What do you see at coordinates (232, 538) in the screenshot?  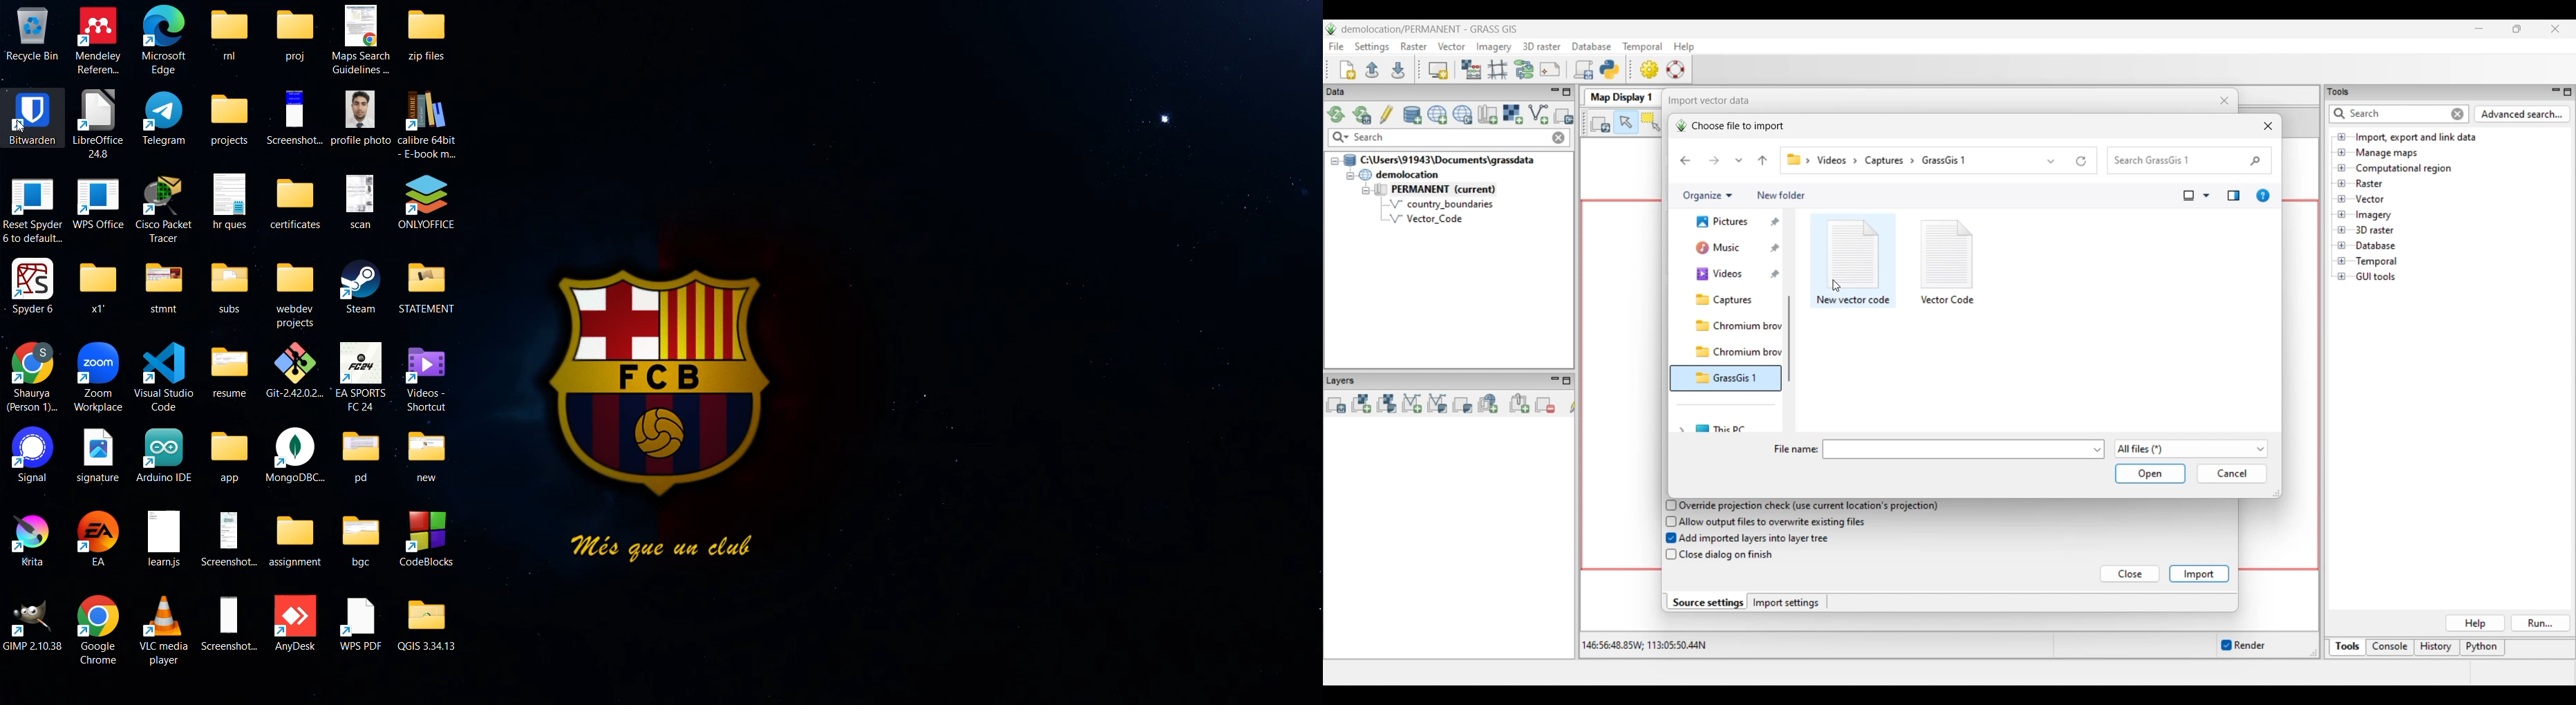 I see `Screenshot...` at bounding box center [232, 538].